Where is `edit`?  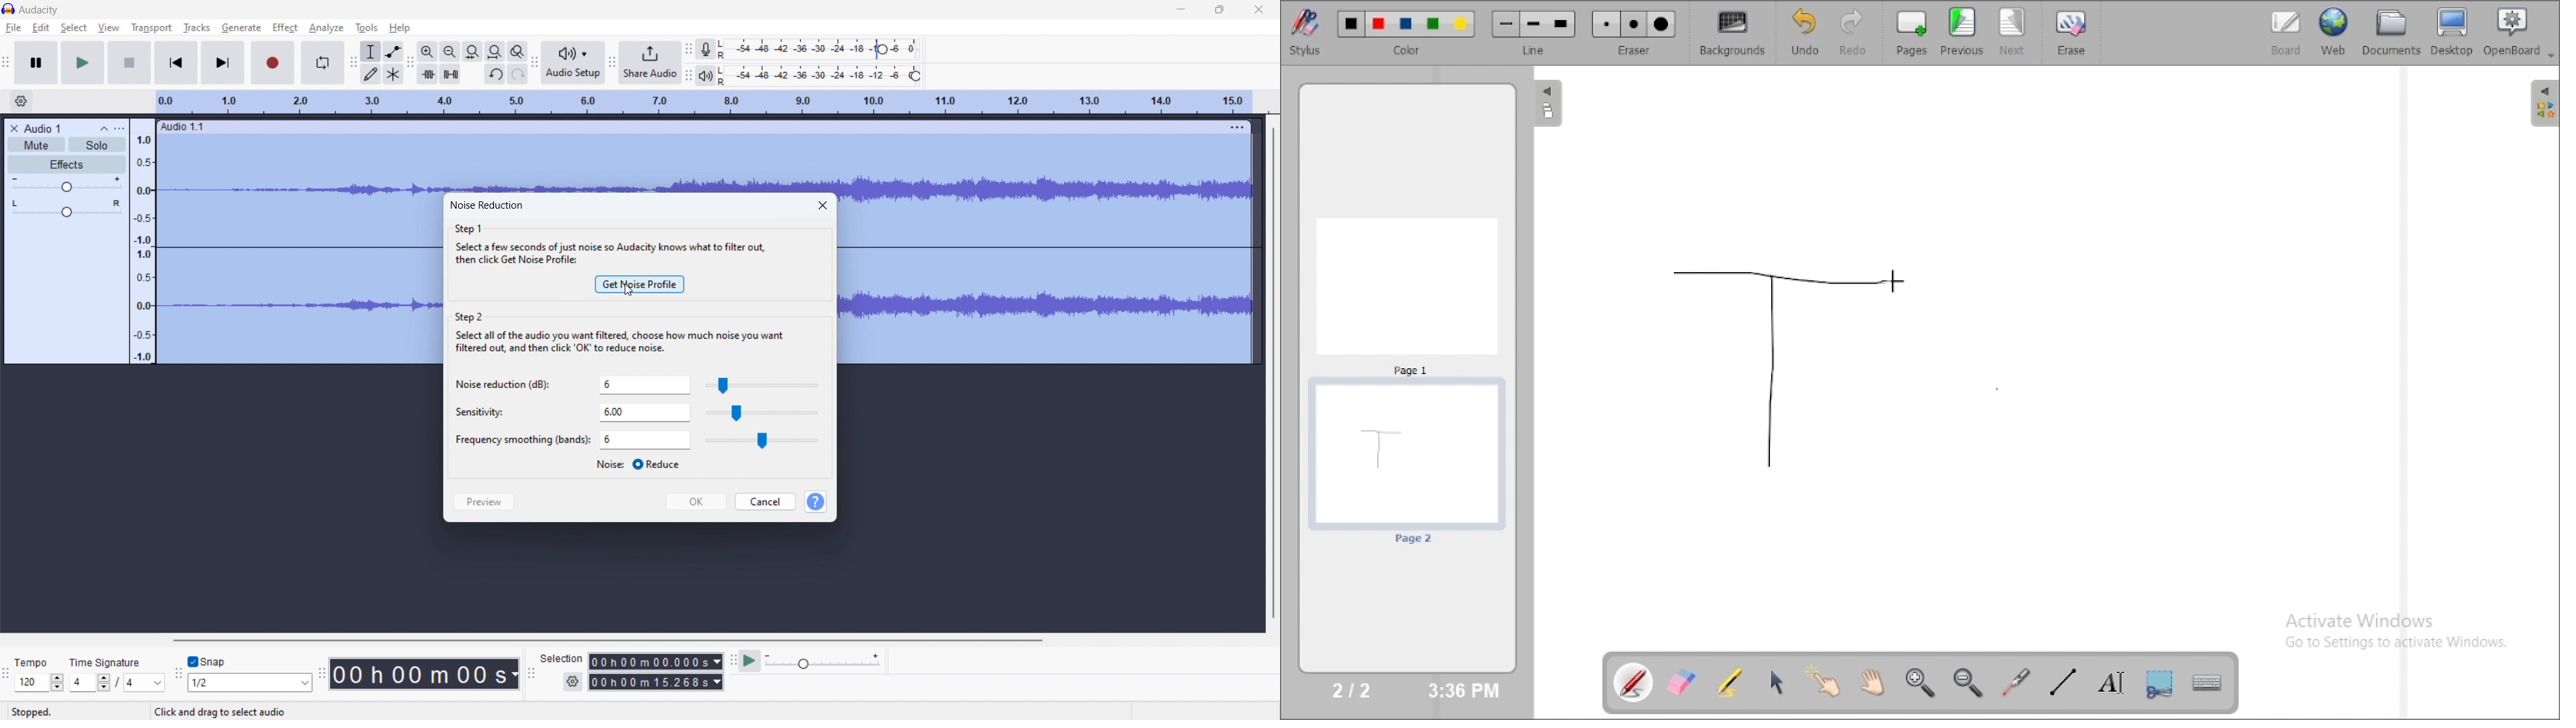
edit is located at coordinates (41, 28).